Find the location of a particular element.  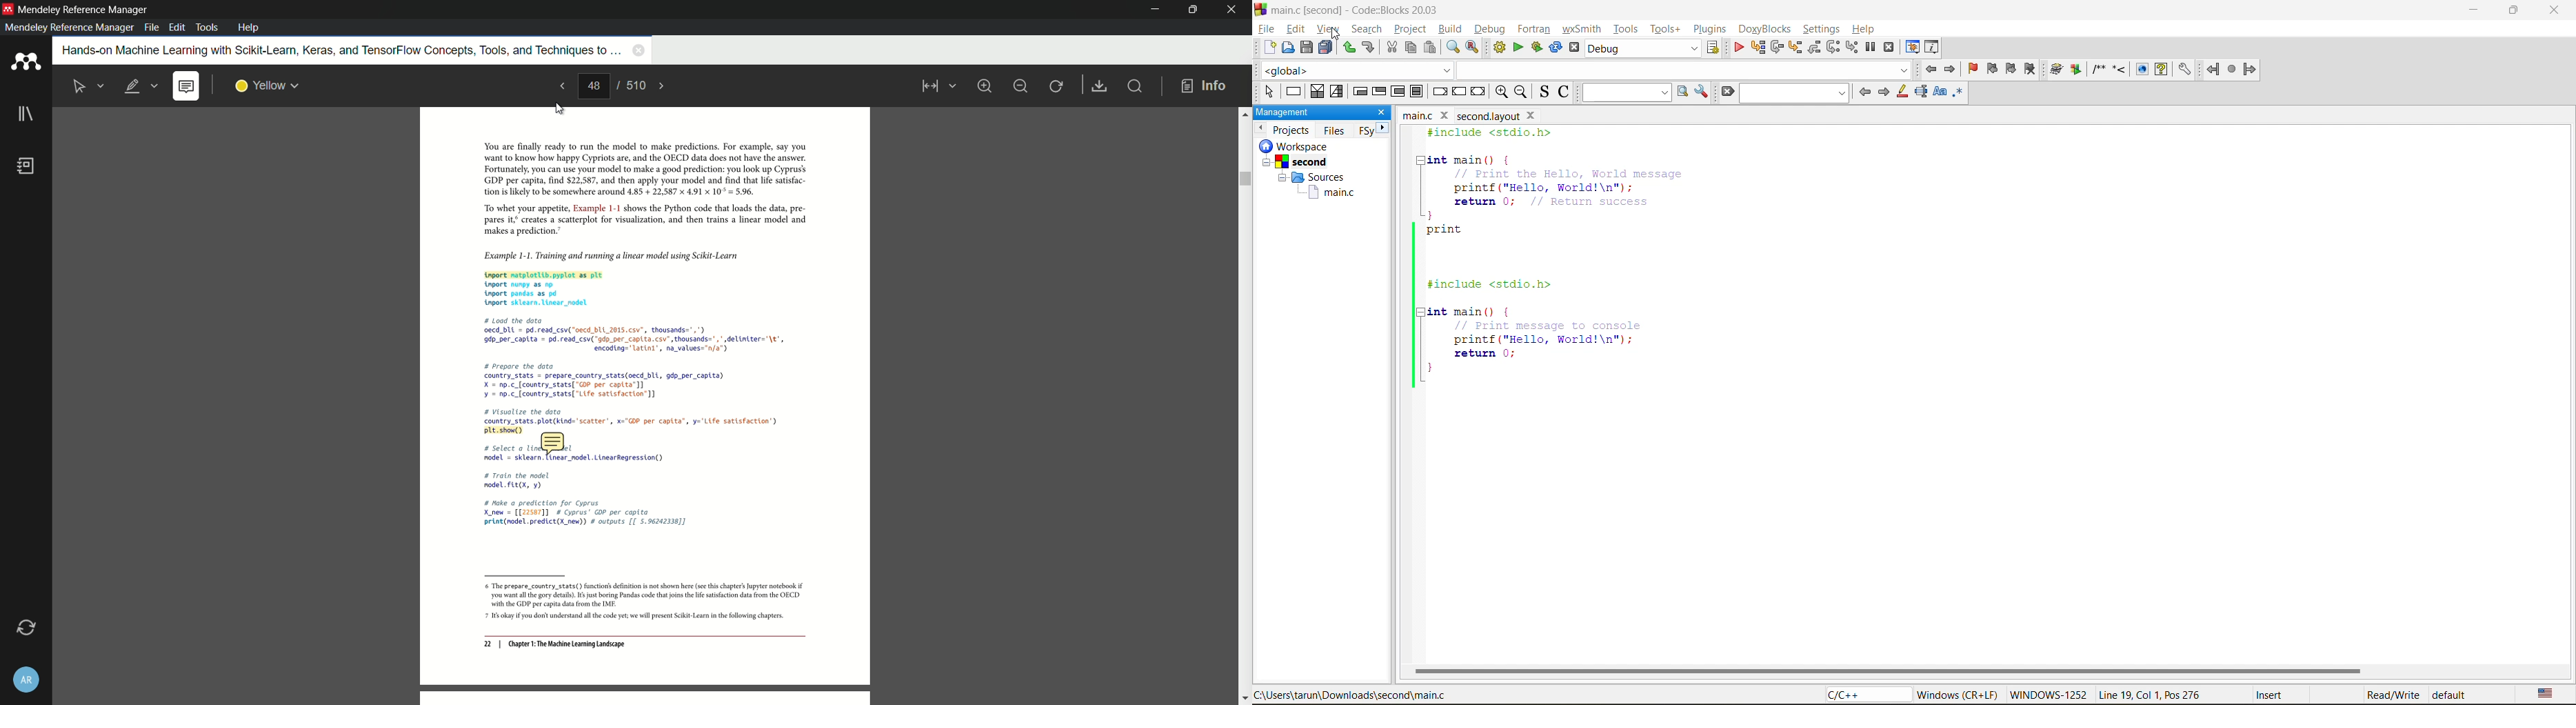

build is located at coordinates (1450, 31).